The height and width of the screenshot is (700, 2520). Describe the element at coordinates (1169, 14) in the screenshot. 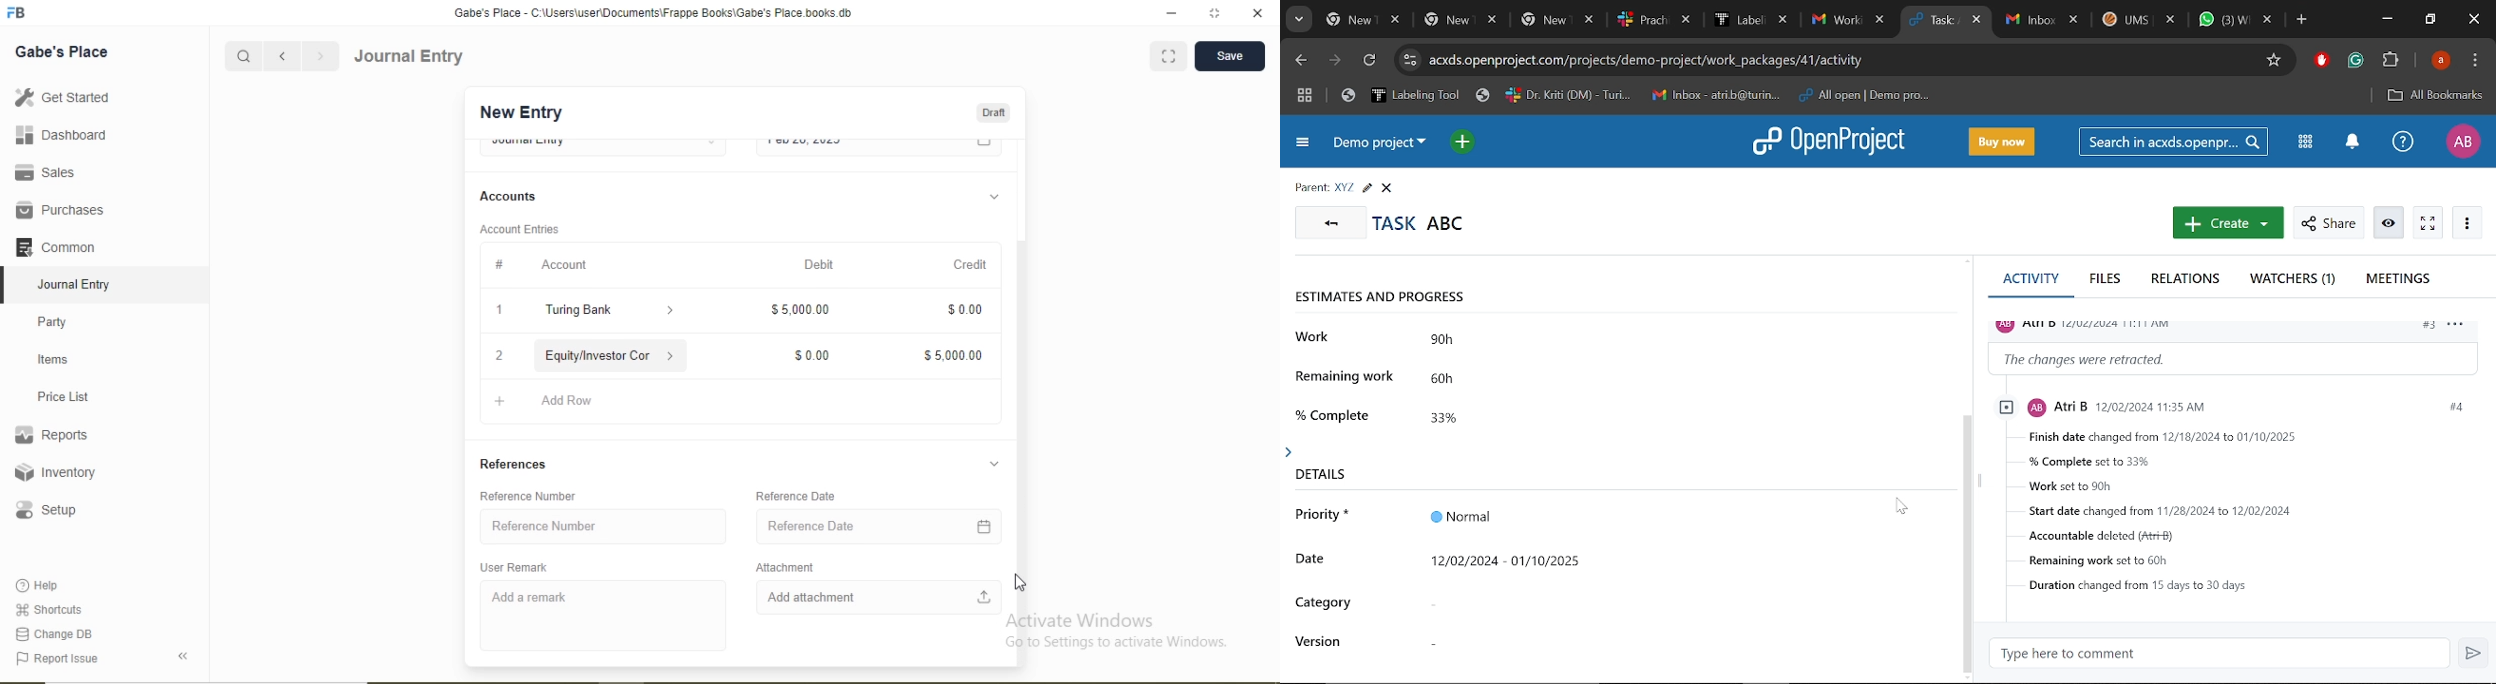

I see `minimize` at that location.